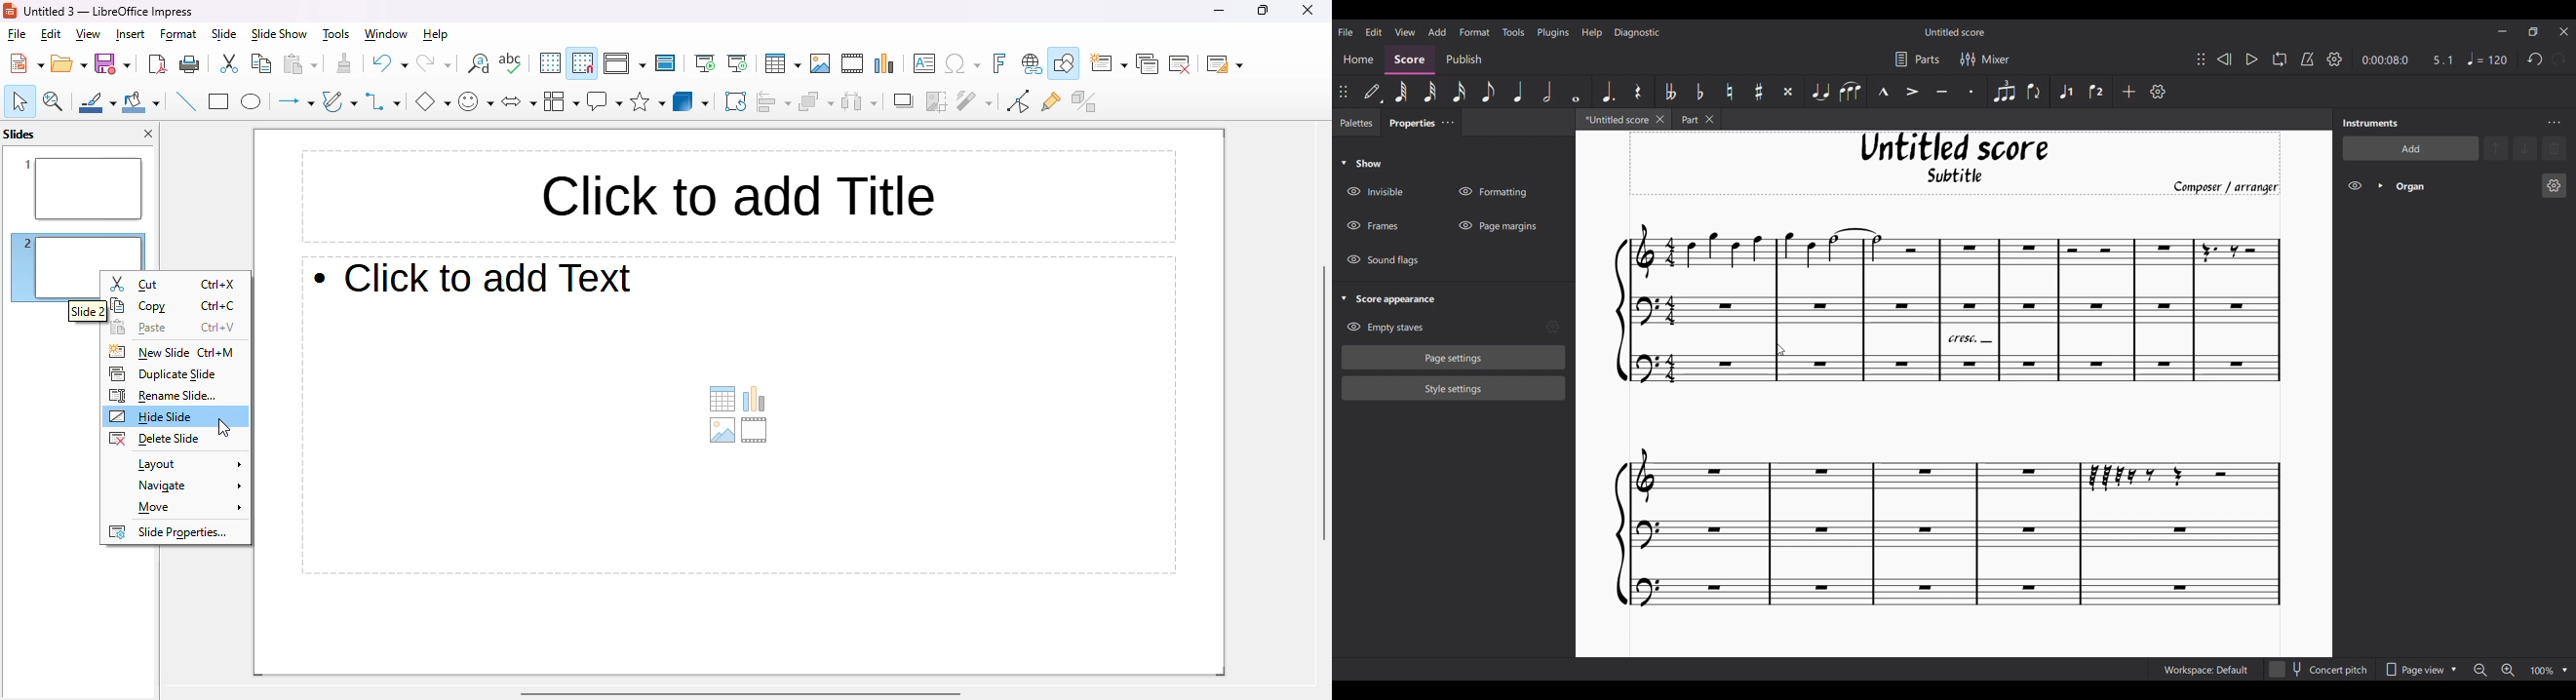  What do you see at coordinates (383, 100) in the screenshot?
I see `connectors` at bounding box center [383, 100].